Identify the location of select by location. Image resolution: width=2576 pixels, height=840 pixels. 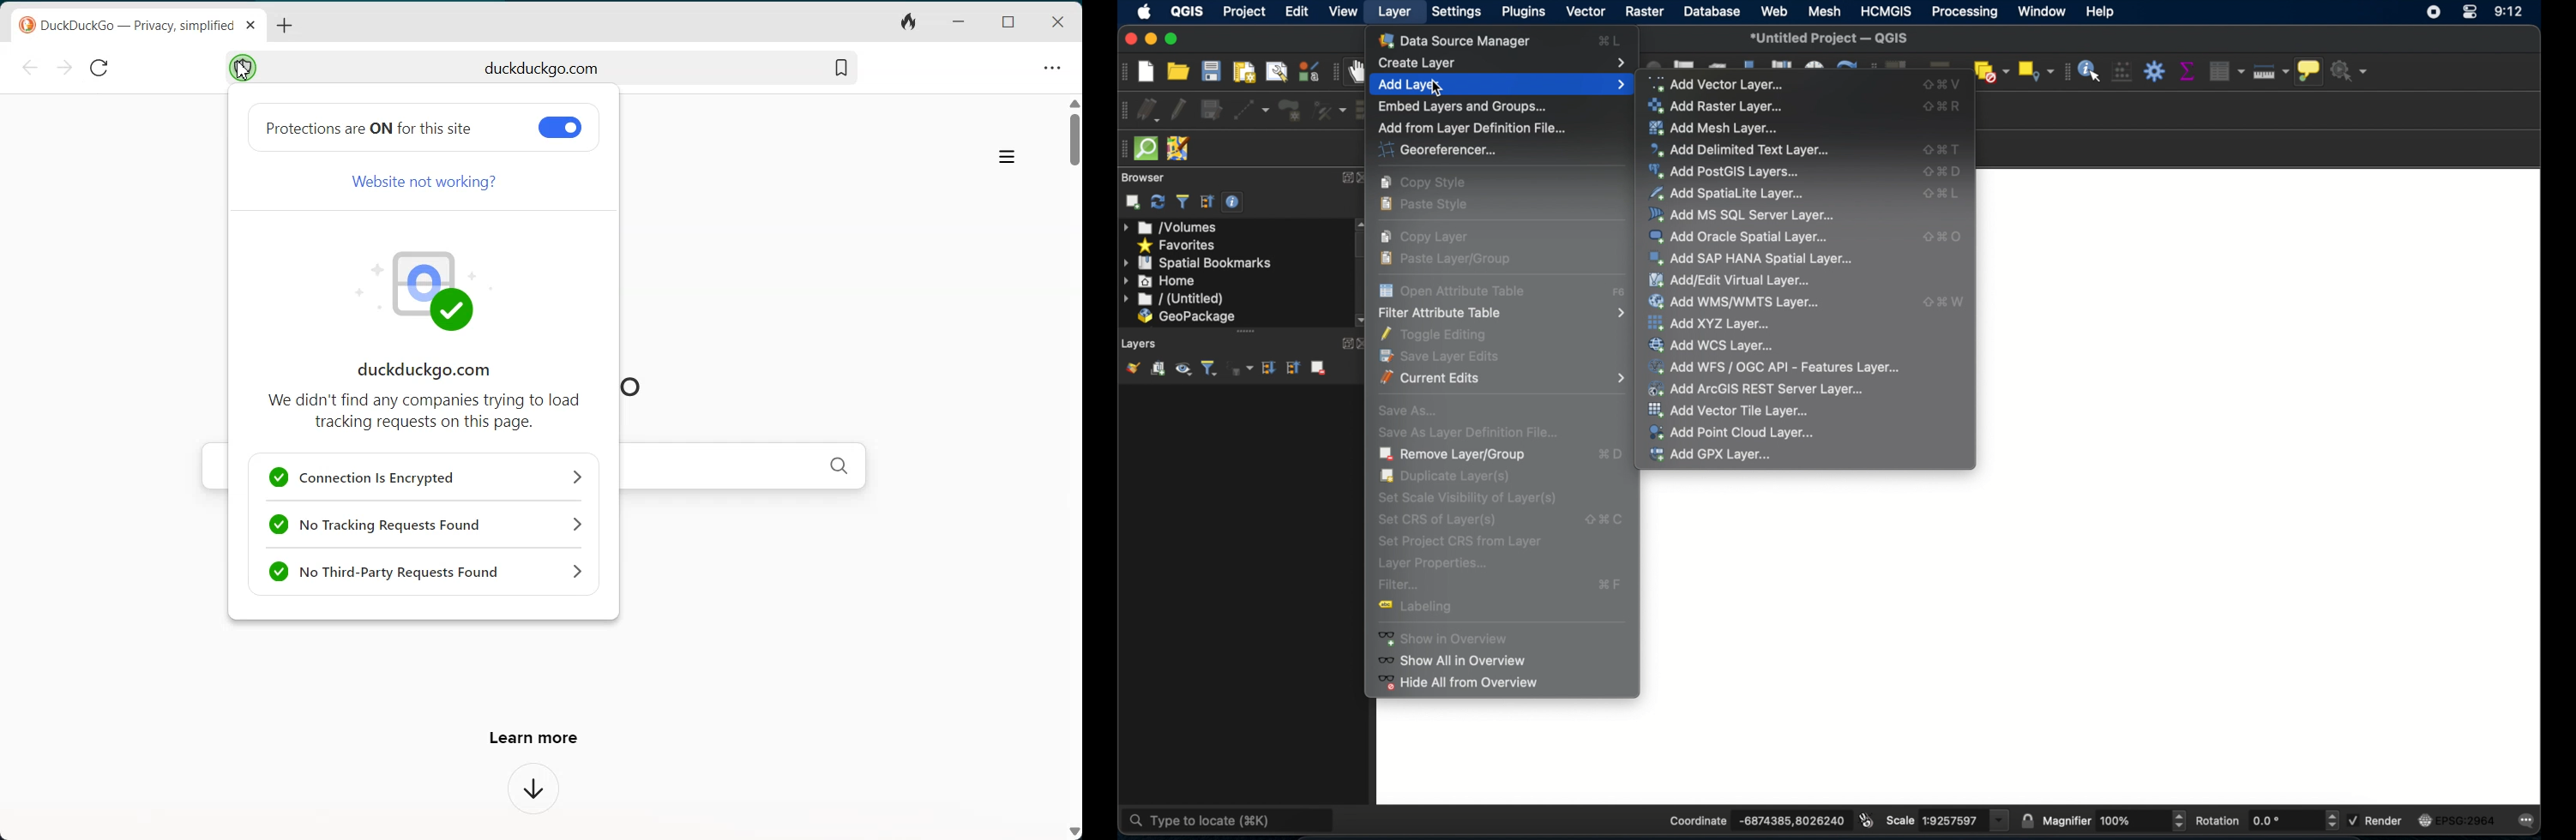
(2037, 71).